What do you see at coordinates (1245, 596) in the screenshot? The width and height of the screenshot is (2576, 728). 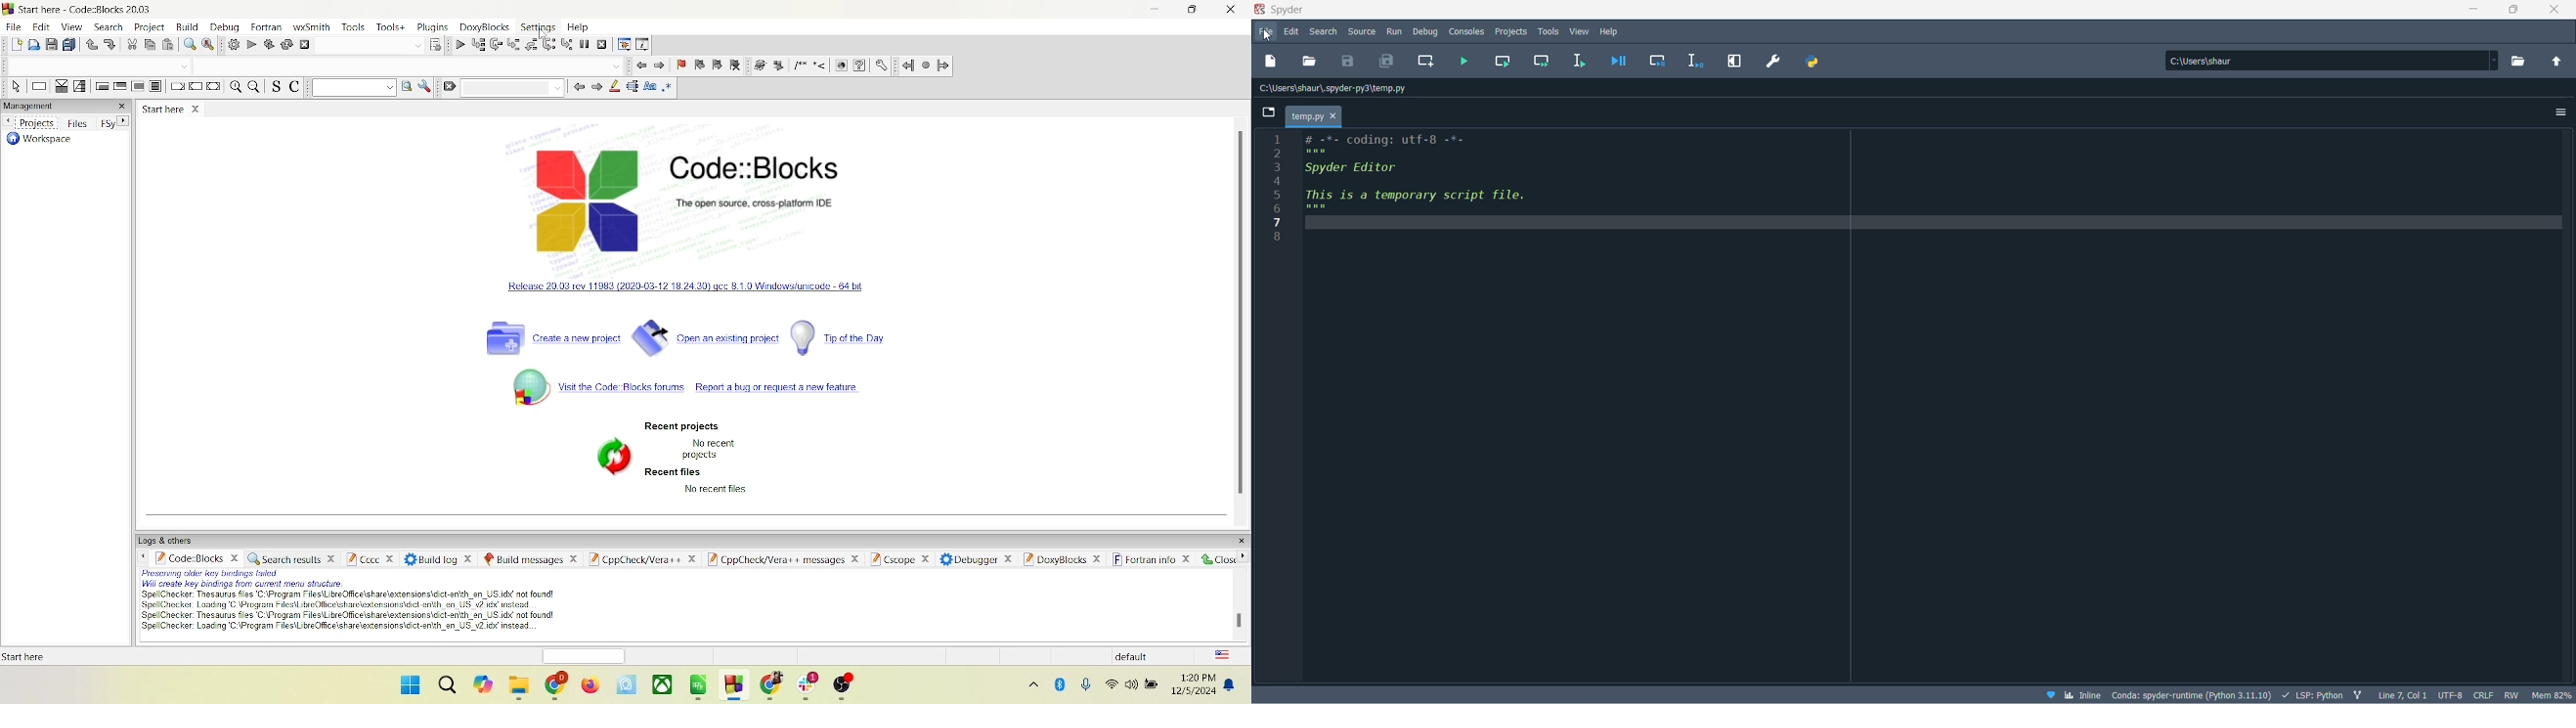 I see `vertical scroll bar` at bounding box center [1245, 596].